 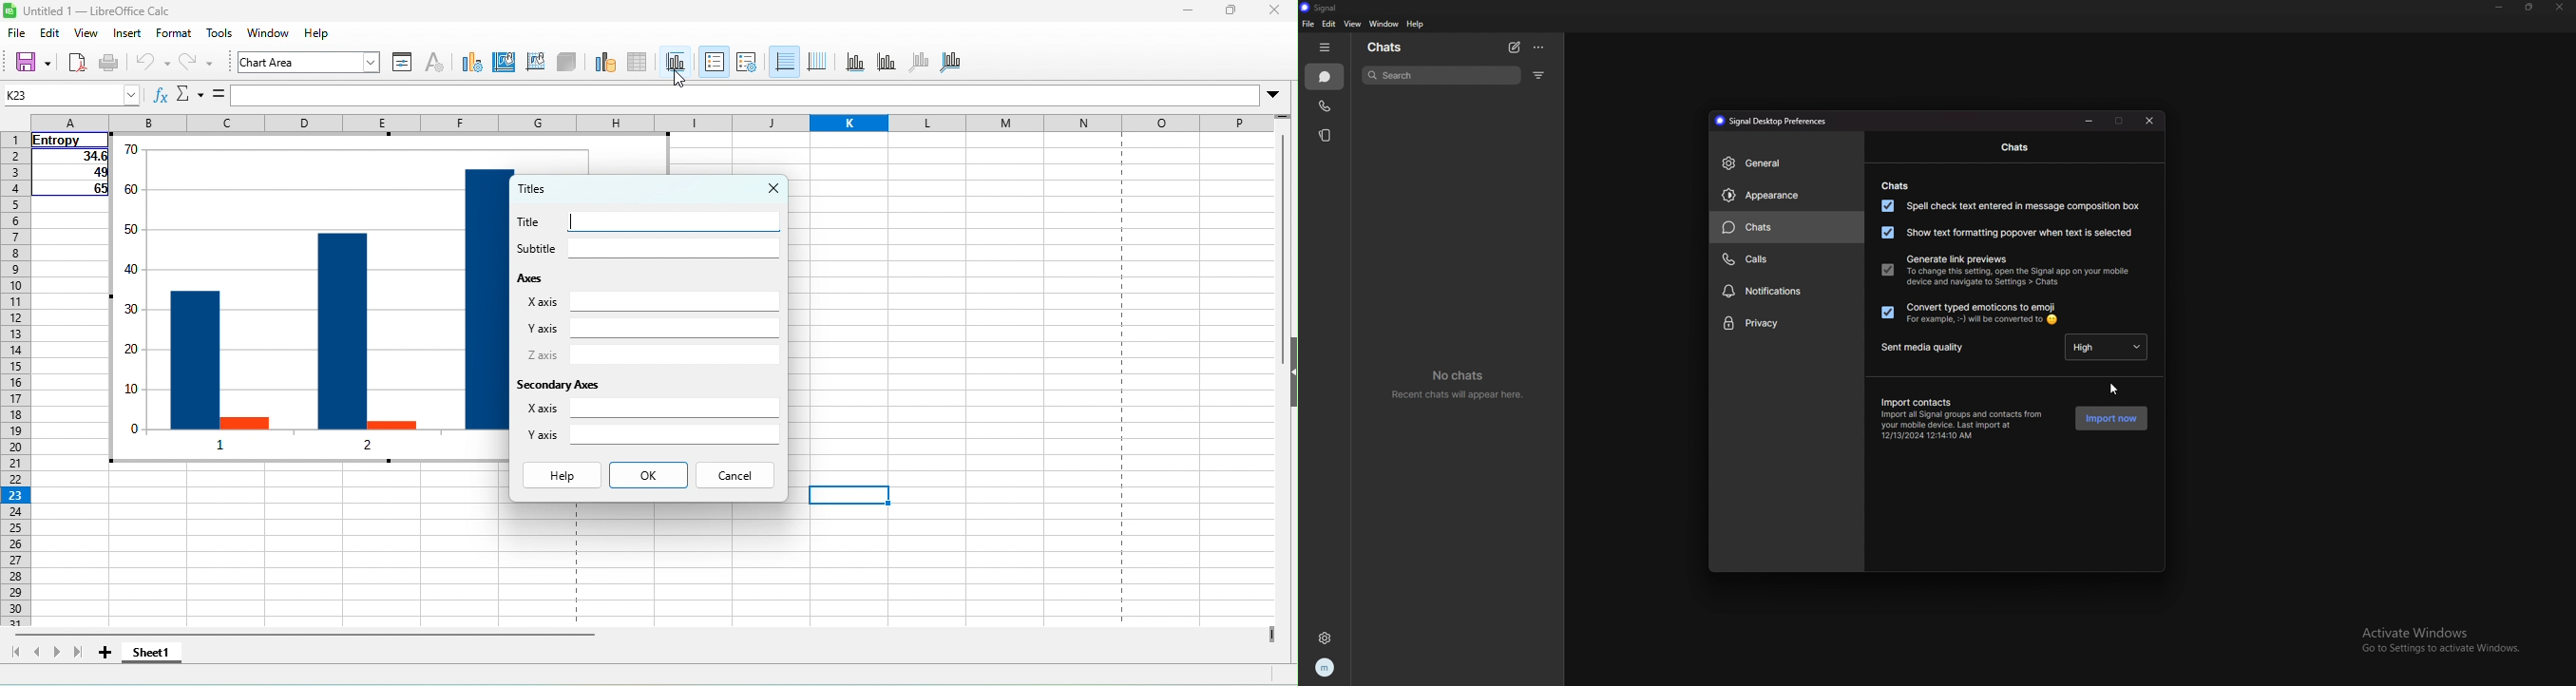 What do you see at coordinates (2010, 205) in the screenshot?
I see `spell check text entered in message composition box` at bounding box center [2010, 205].